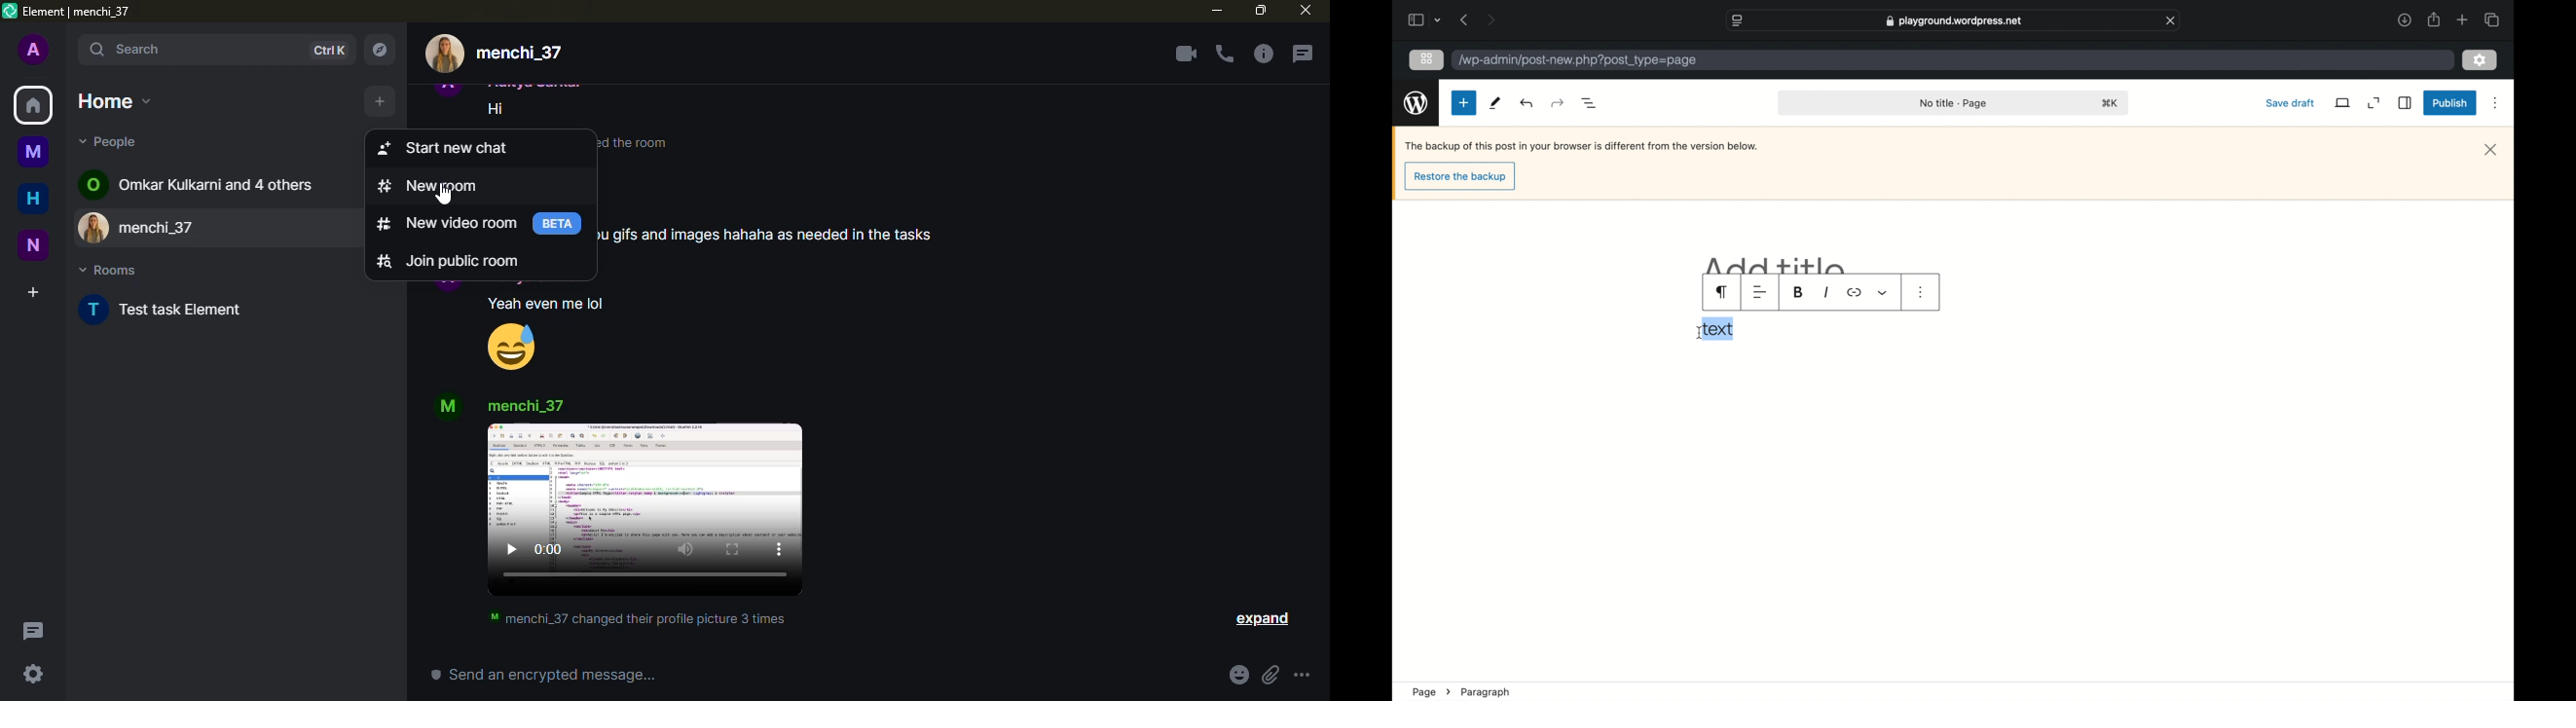  Describe the element at coordinates (2493, 19) in the screenshot. I see `show tab overview` at that location.